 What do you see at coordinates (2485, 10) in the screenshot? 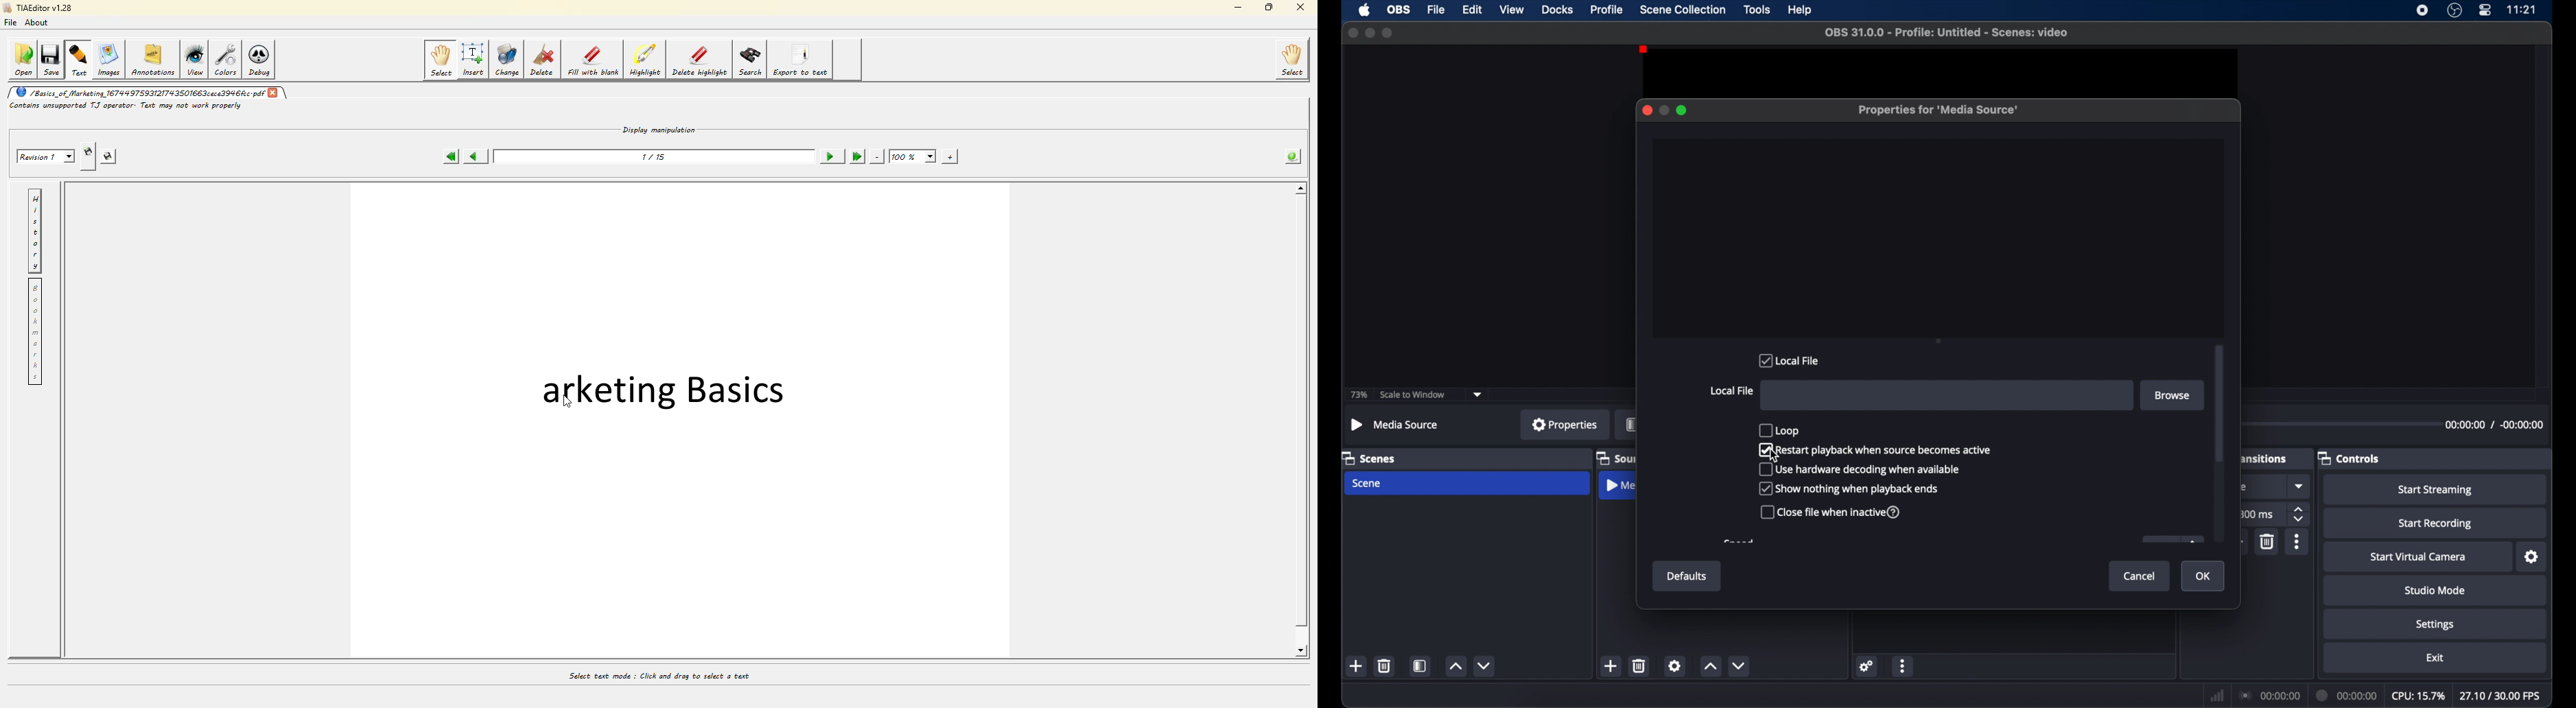
I see `control center` at bounding box center [2485, 10].